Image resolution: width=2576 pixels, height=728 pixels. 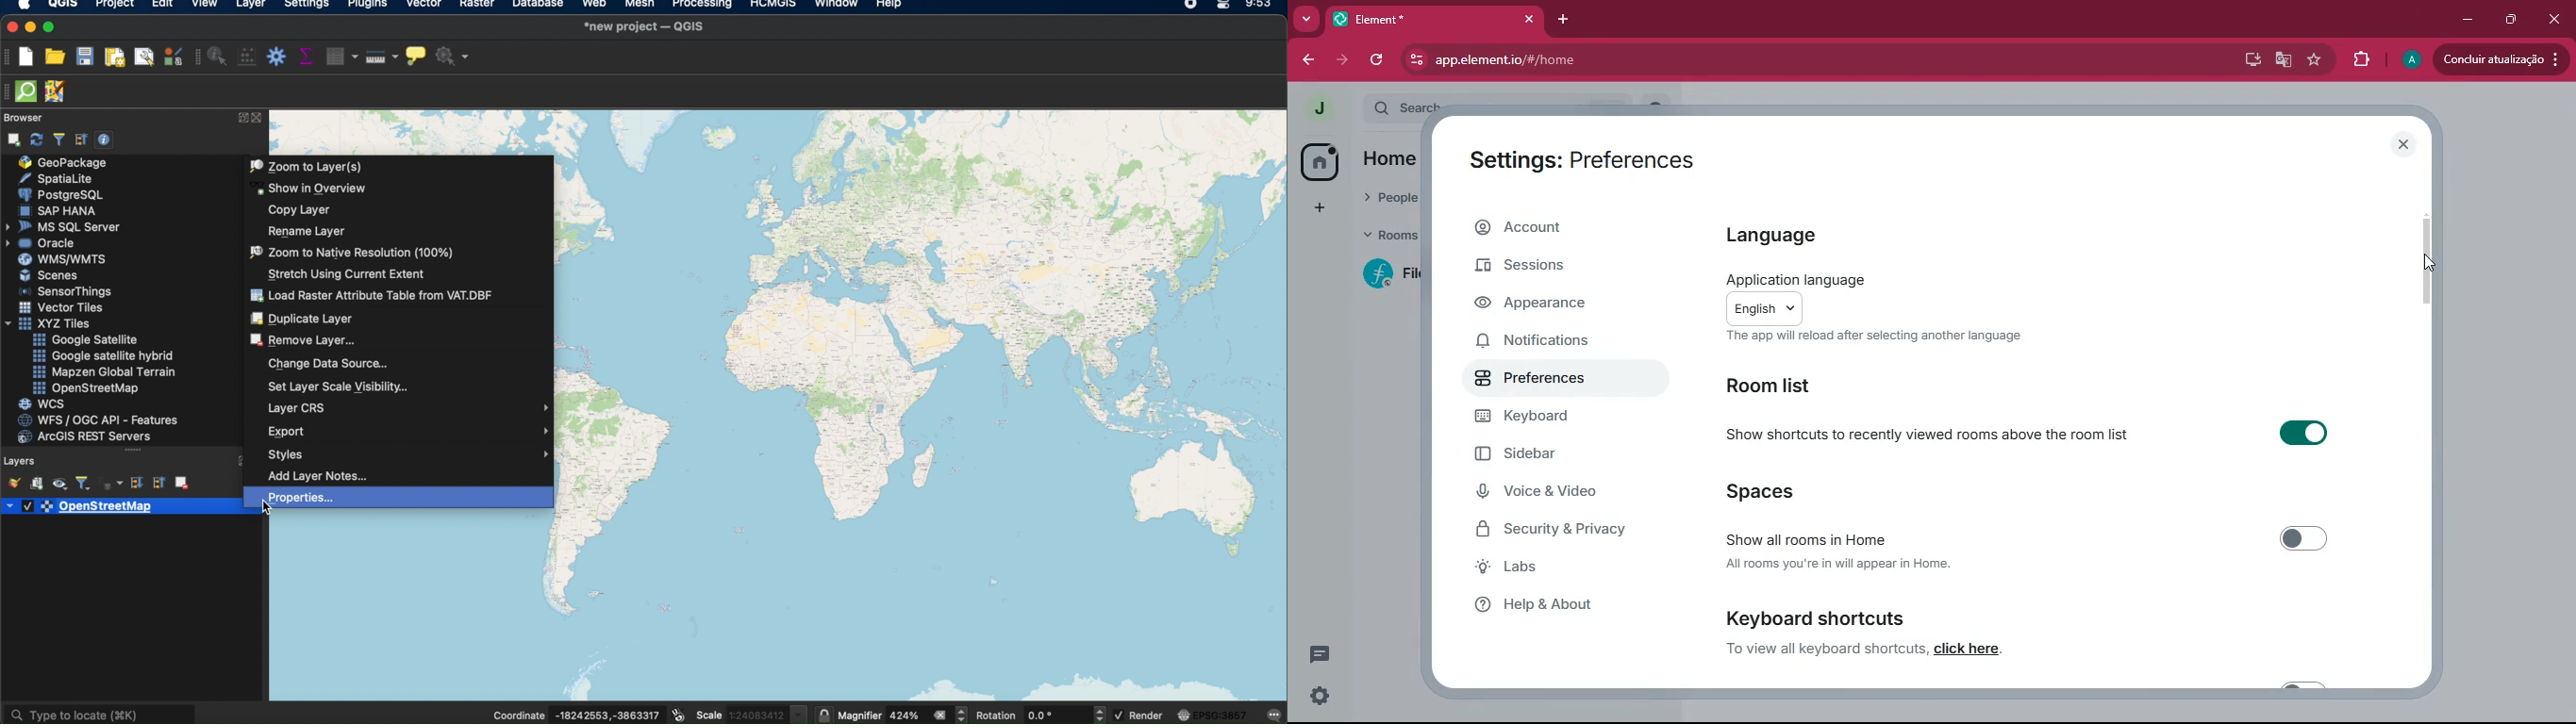 I want to click on new project, so click(x=28, y=56).